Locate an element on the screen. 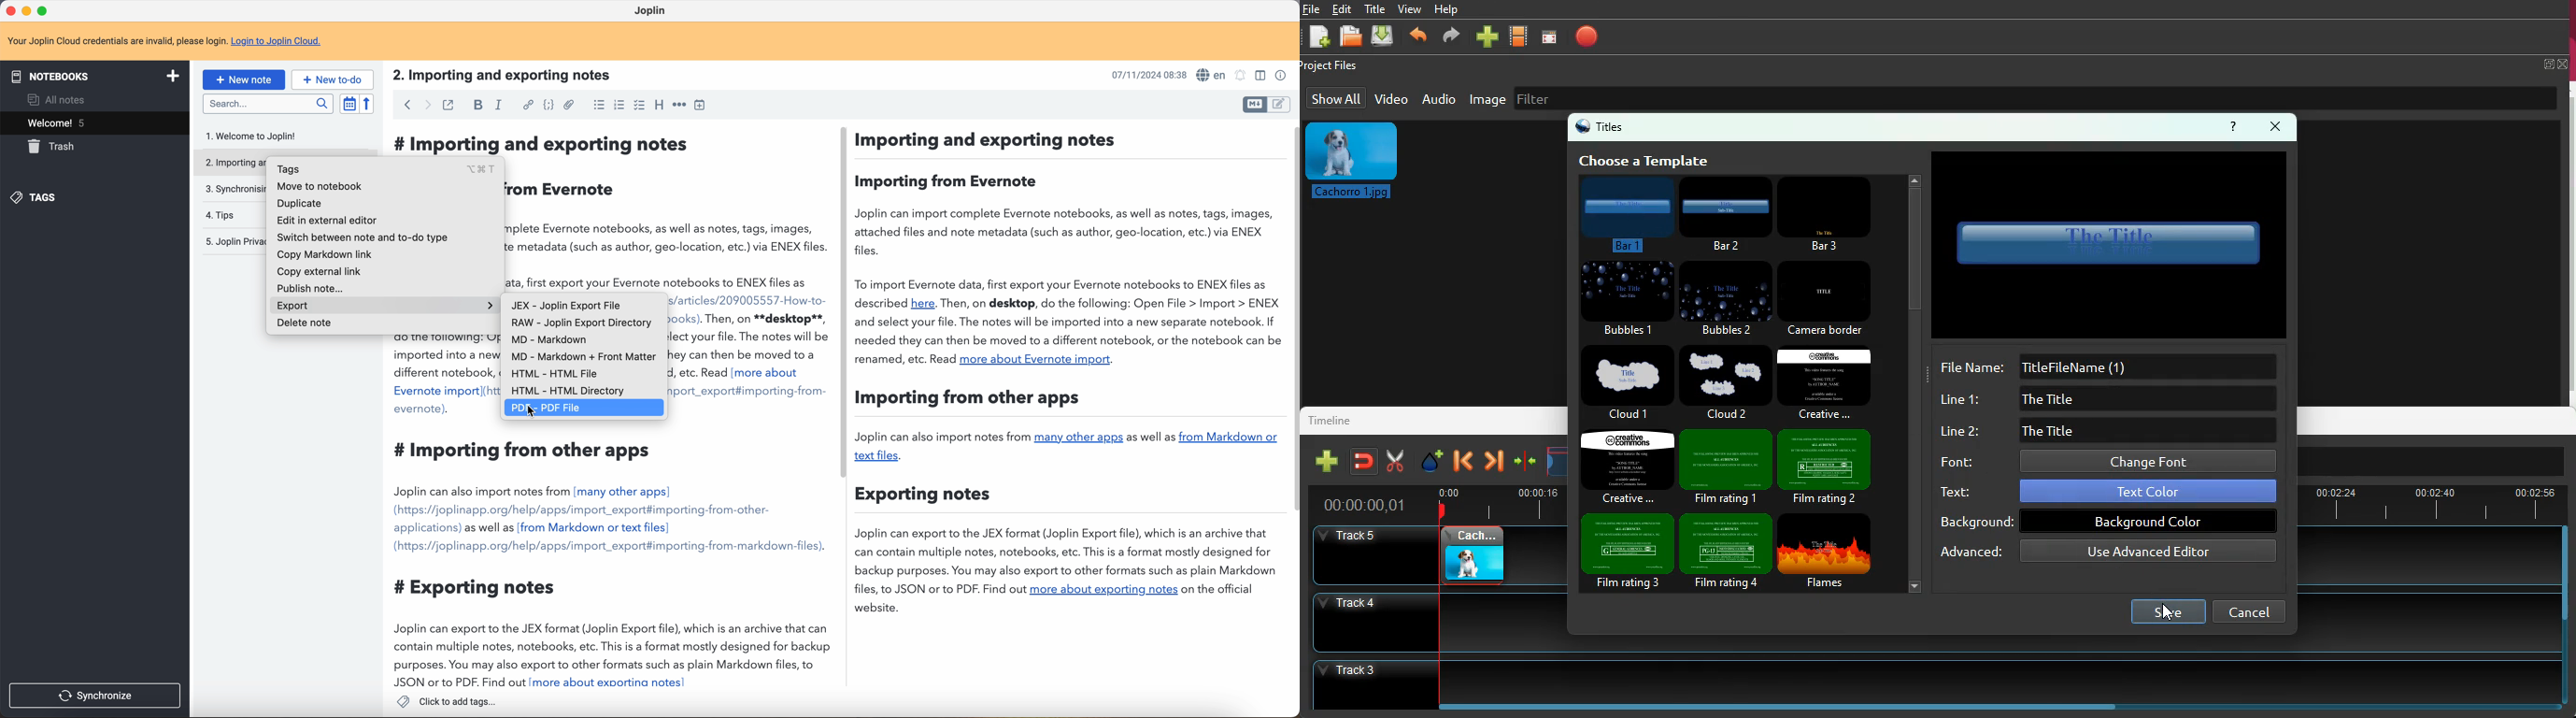  bulleted list is located at coordinates (596, 106).